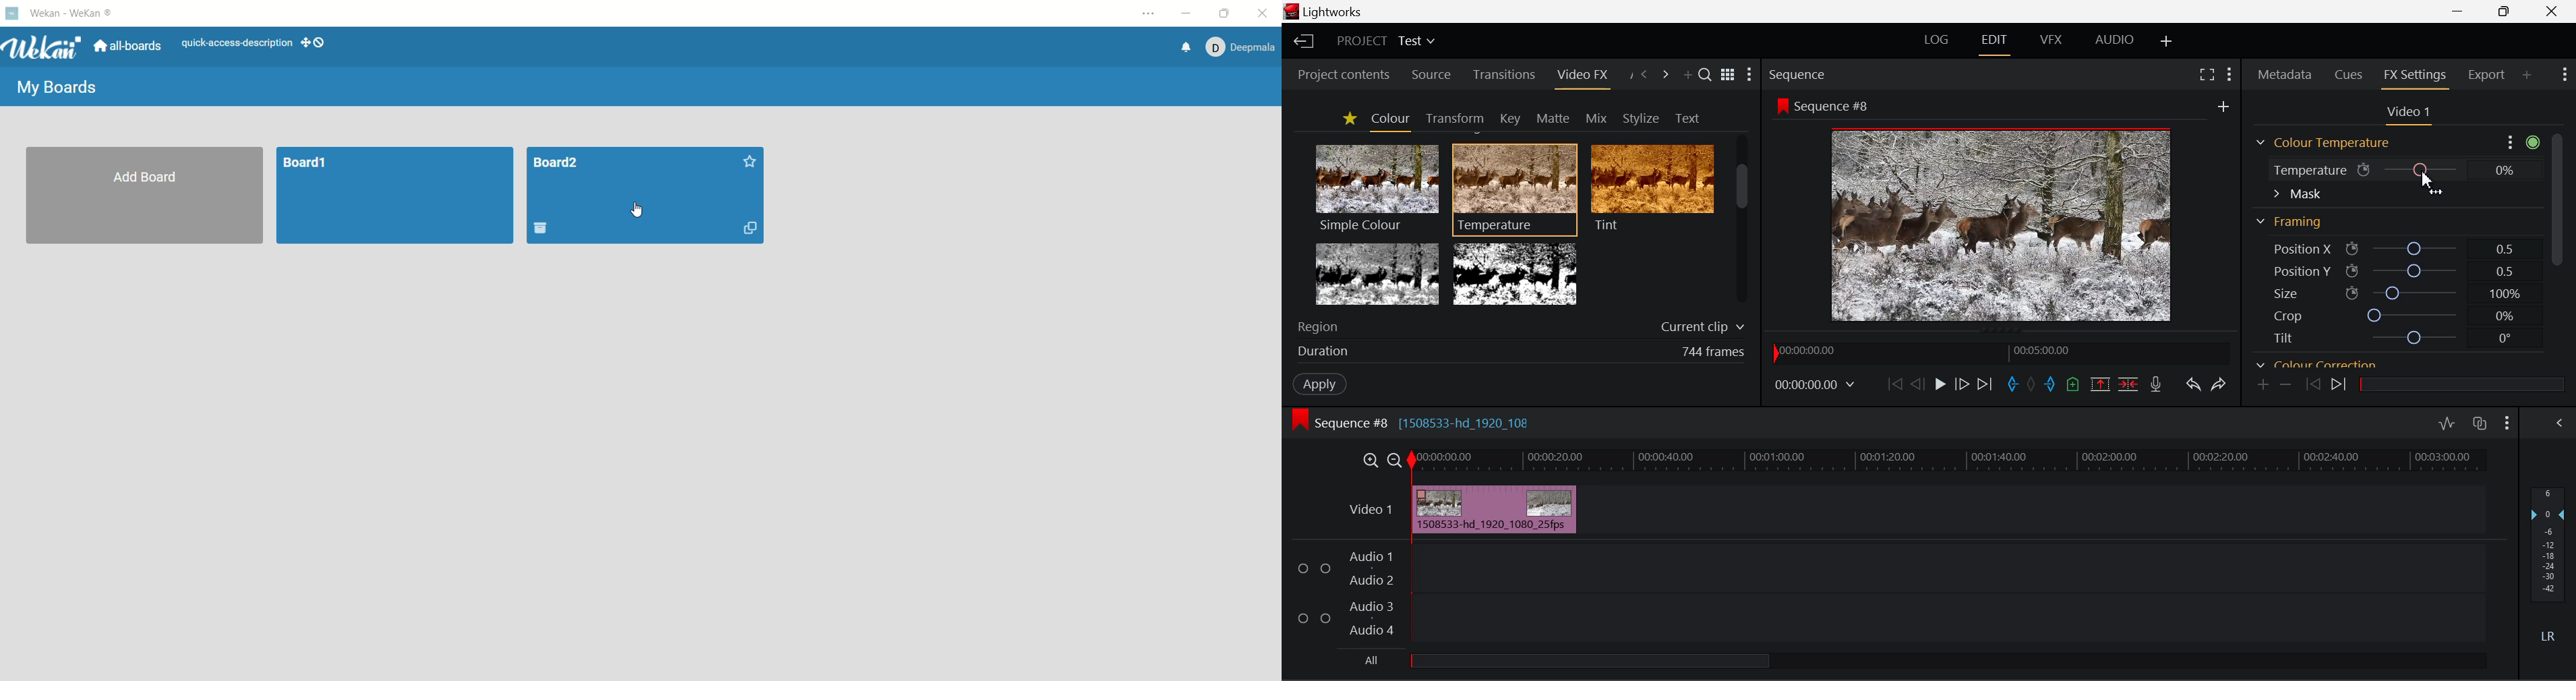 The image size is (2576, 700). What do you see at coordinates (2004, 223) in the screenshot?
I see `Sequence Preview Screen` at bounding box center [2004, 223].